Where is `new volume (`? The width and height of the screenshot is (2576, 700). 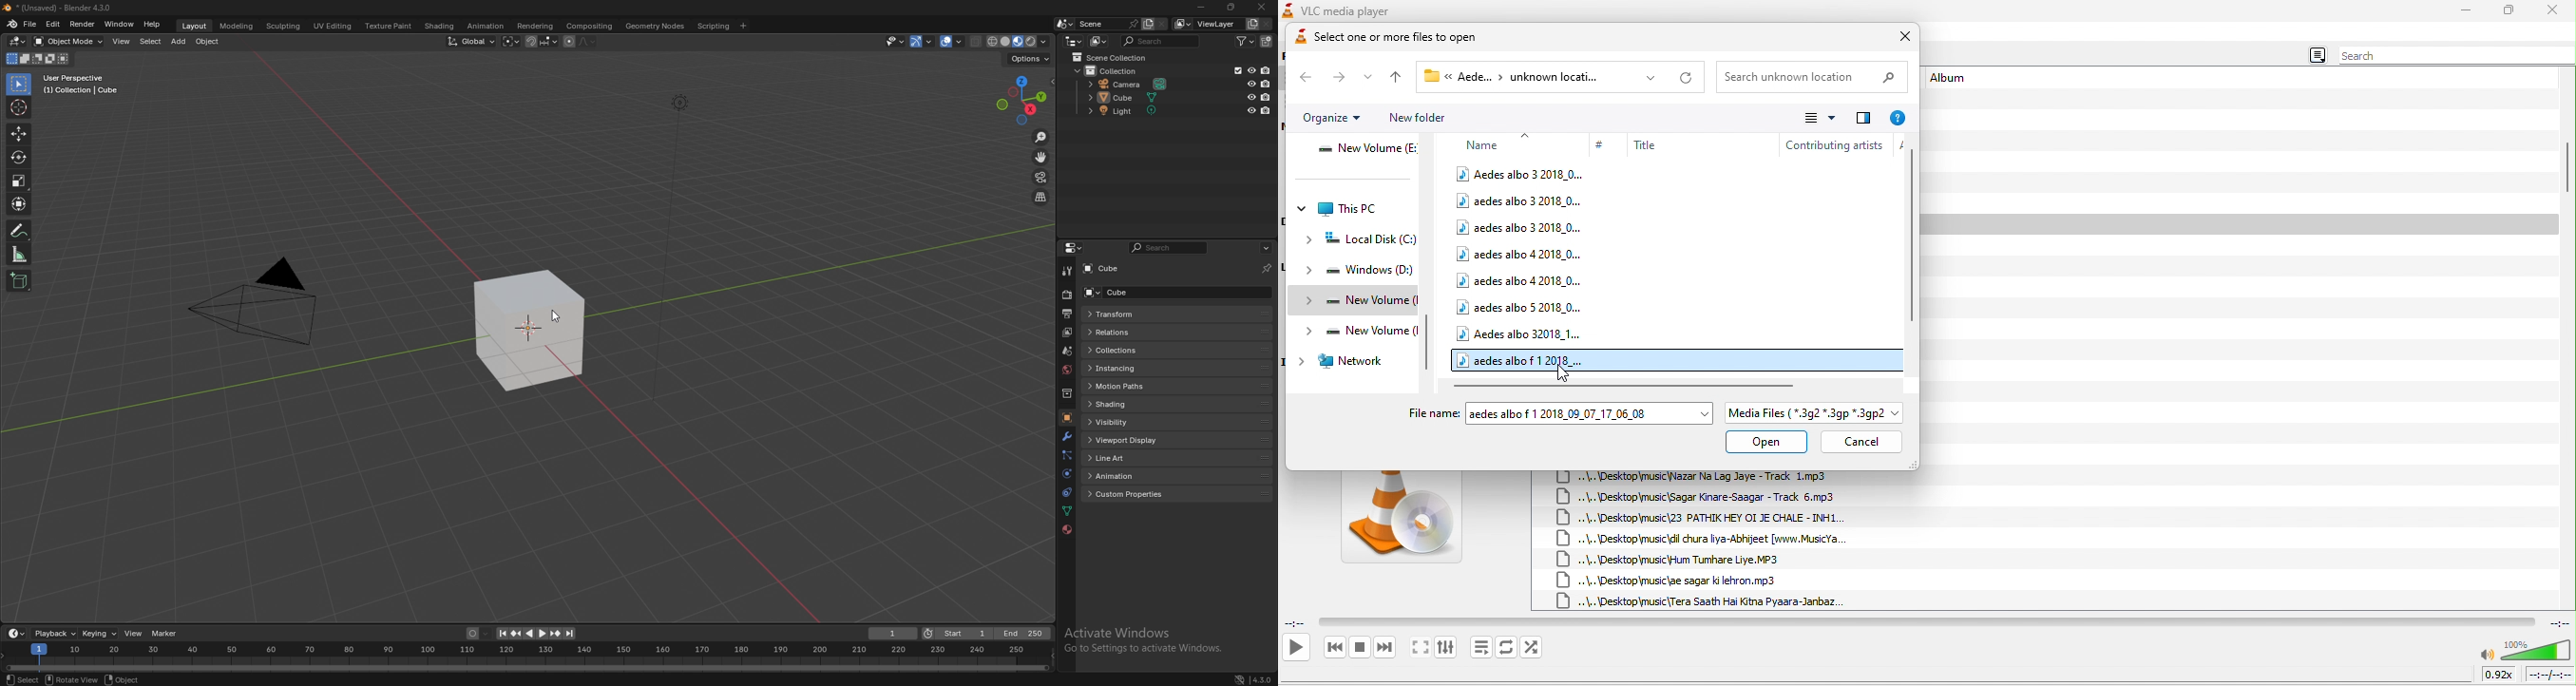 new volume ( is located at coordinates (1357, 300).